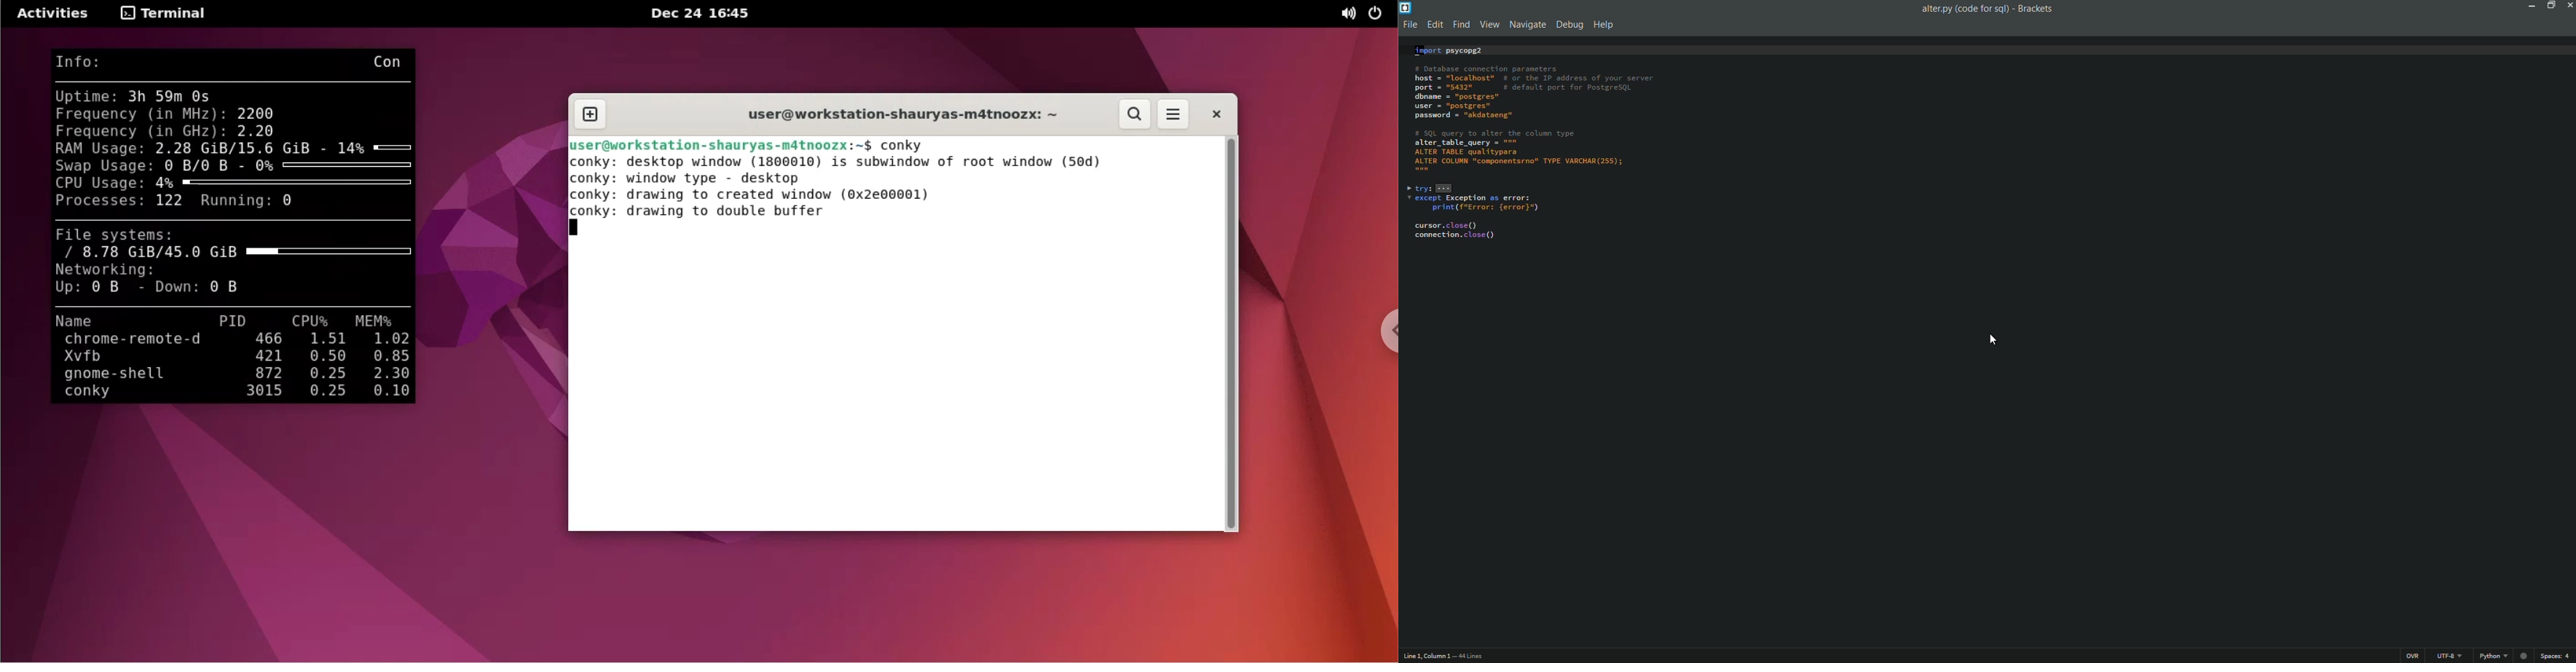 The image size is (2576, 672). What do you see at coordinates (2449, 656) in the screenshot?
I see `UTF 8` at bounding box center [2449, 656].